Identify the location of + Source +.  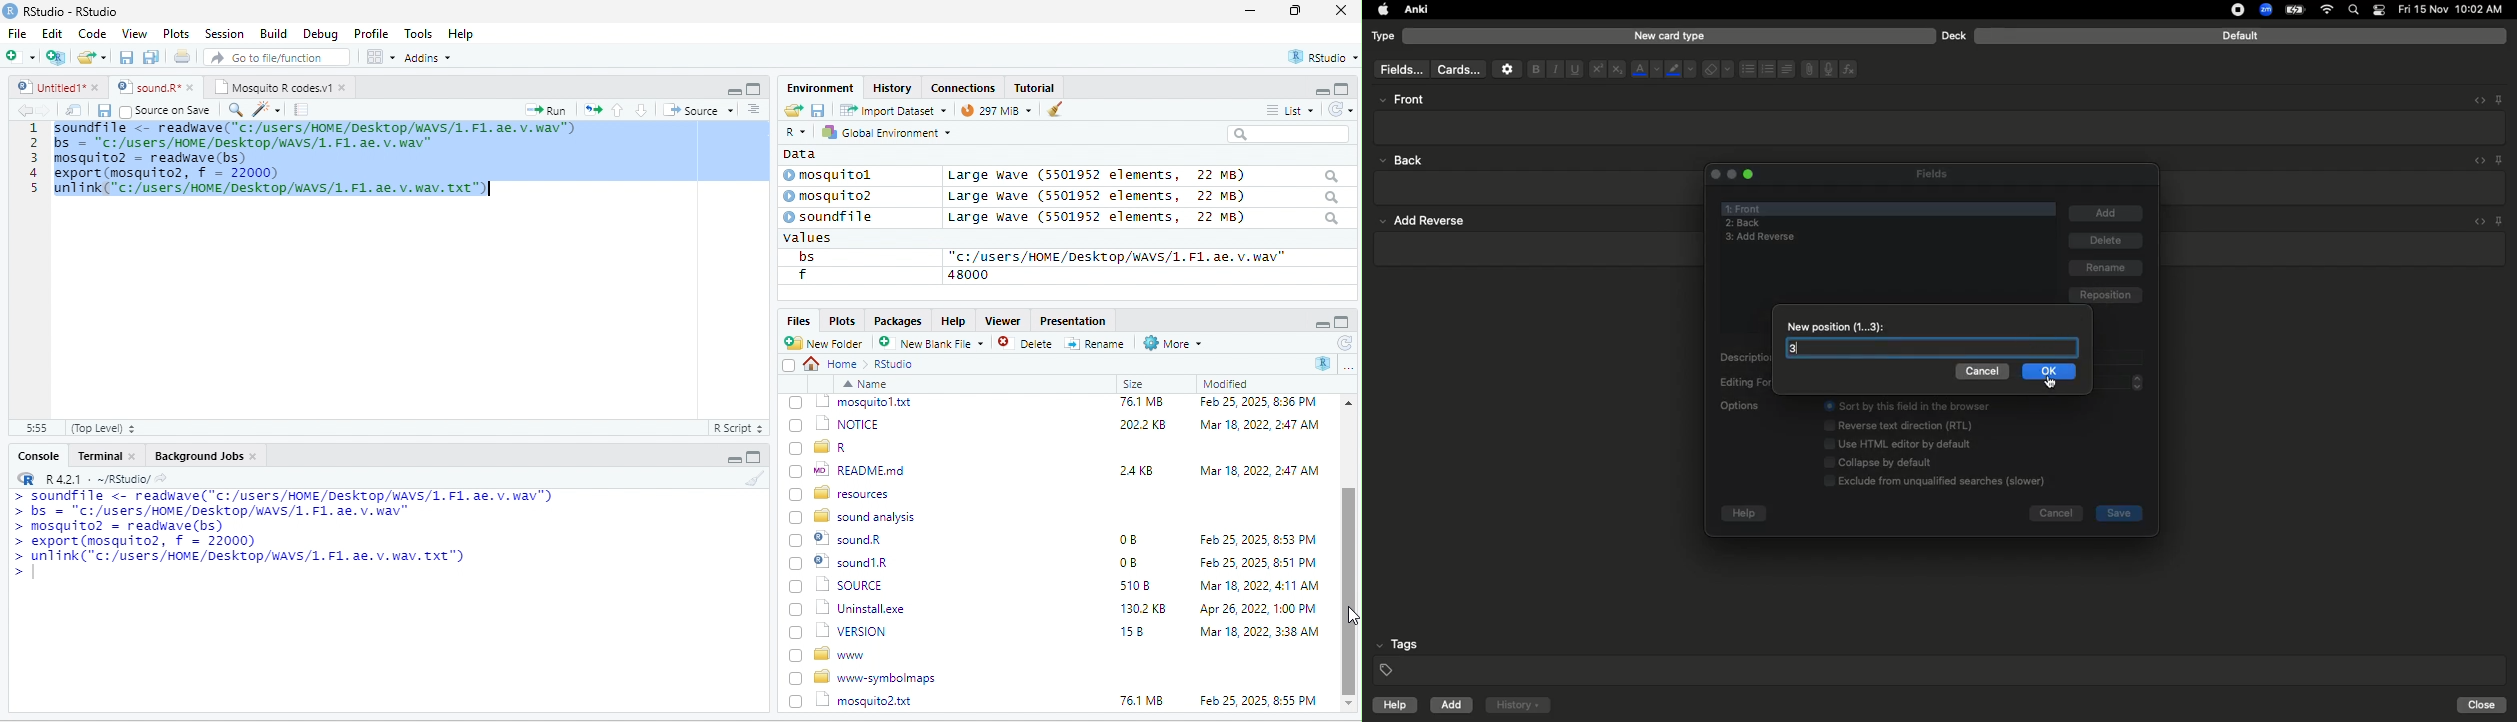
(698, 109).